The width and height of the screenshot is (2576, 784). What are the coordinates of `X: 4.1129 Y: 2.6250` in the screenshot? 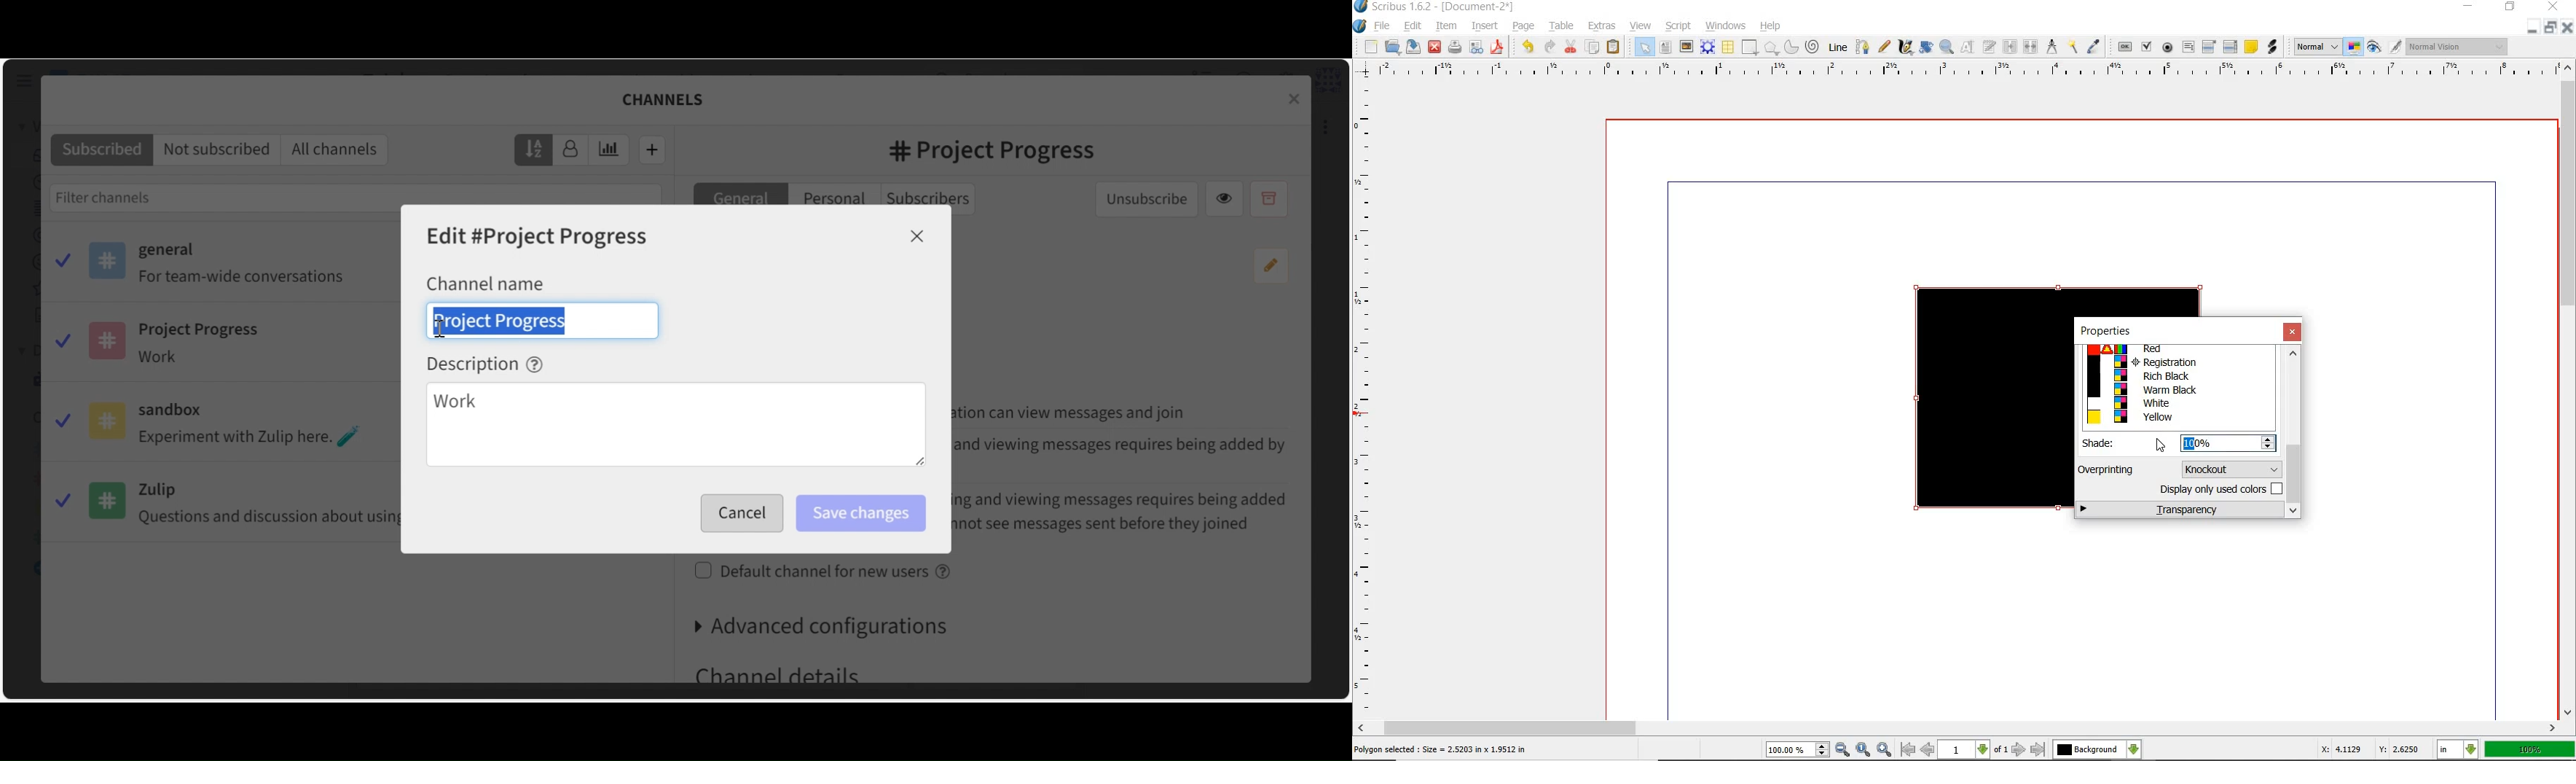 It's located at (2371, 749).